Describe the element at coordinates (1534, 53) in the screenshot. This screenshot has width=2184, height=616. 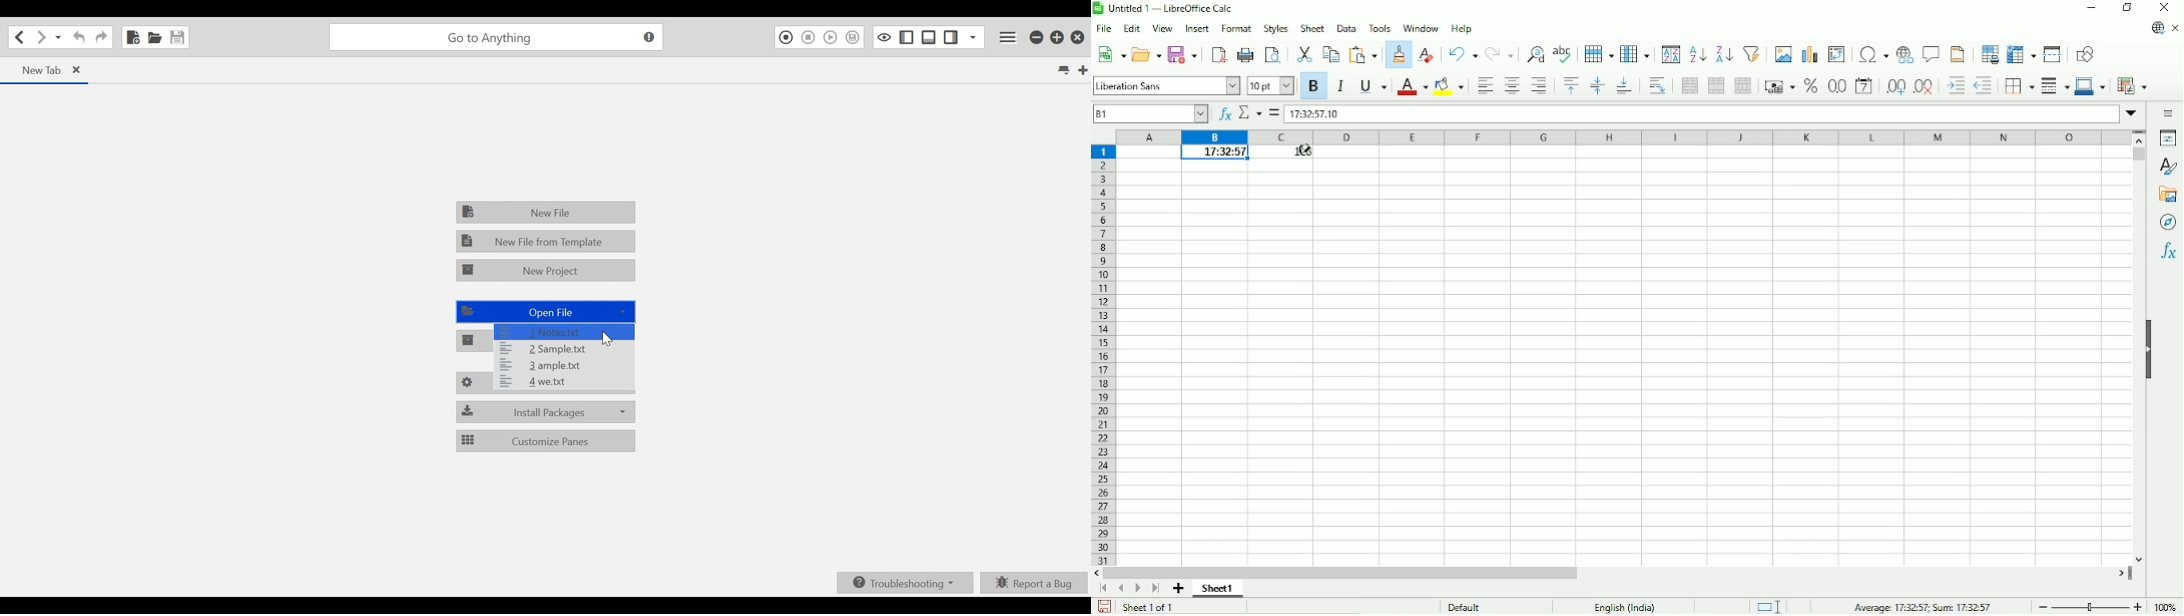
I see `Find and replace` at that location.